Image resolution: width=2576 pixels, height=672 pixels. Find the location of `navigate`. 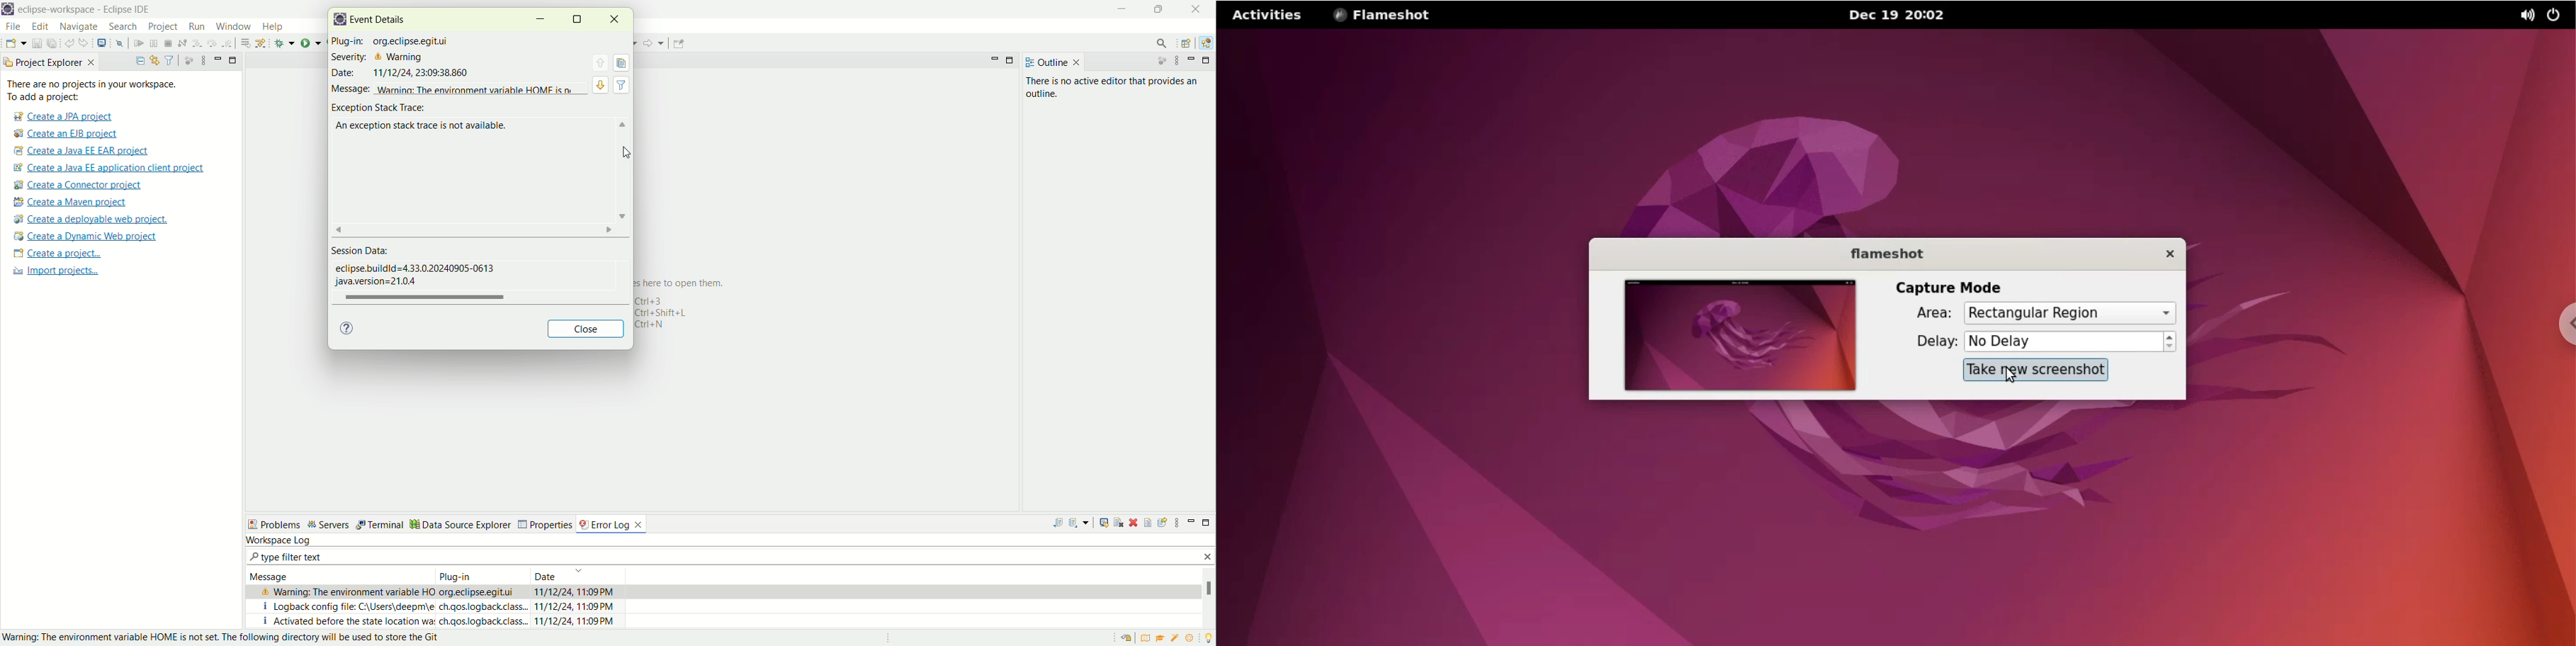

navigate is located at coordinates (80, 26).